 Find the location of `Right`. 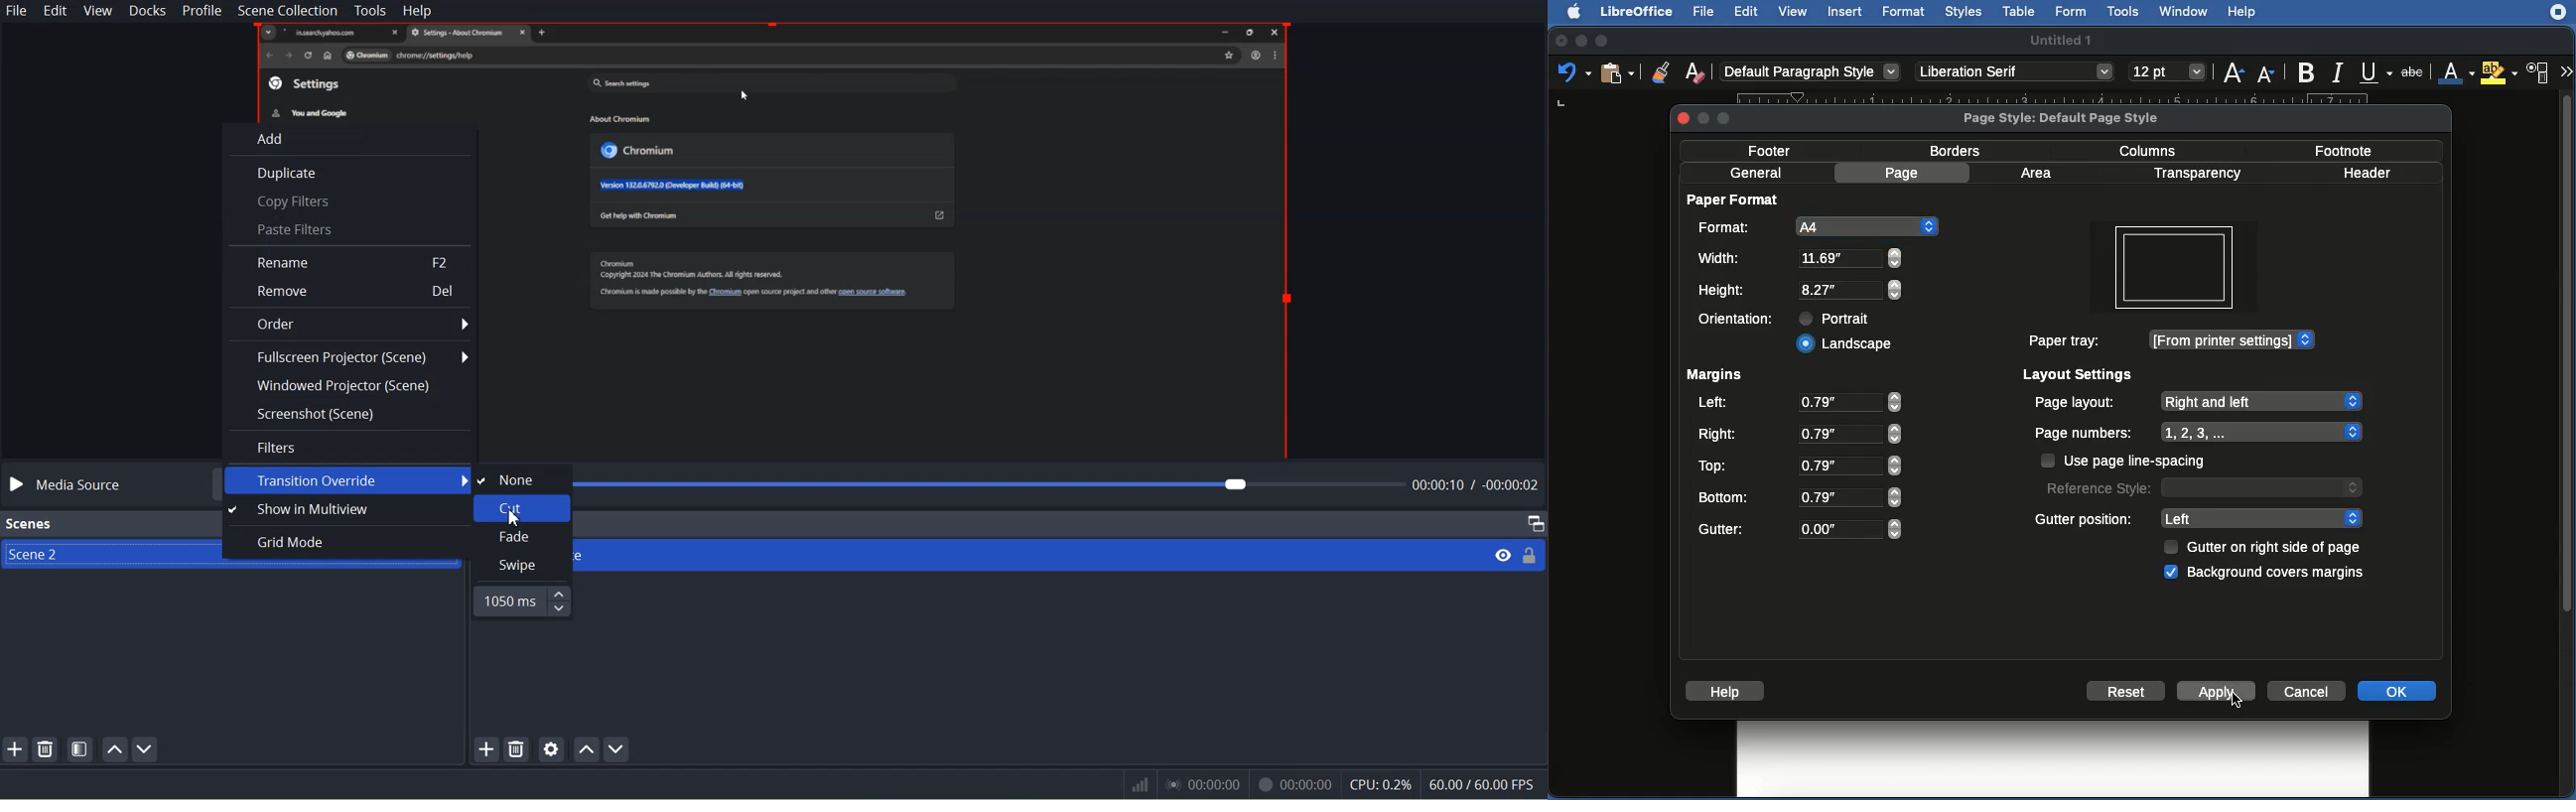

Right is located at coordinates (1719, 432).